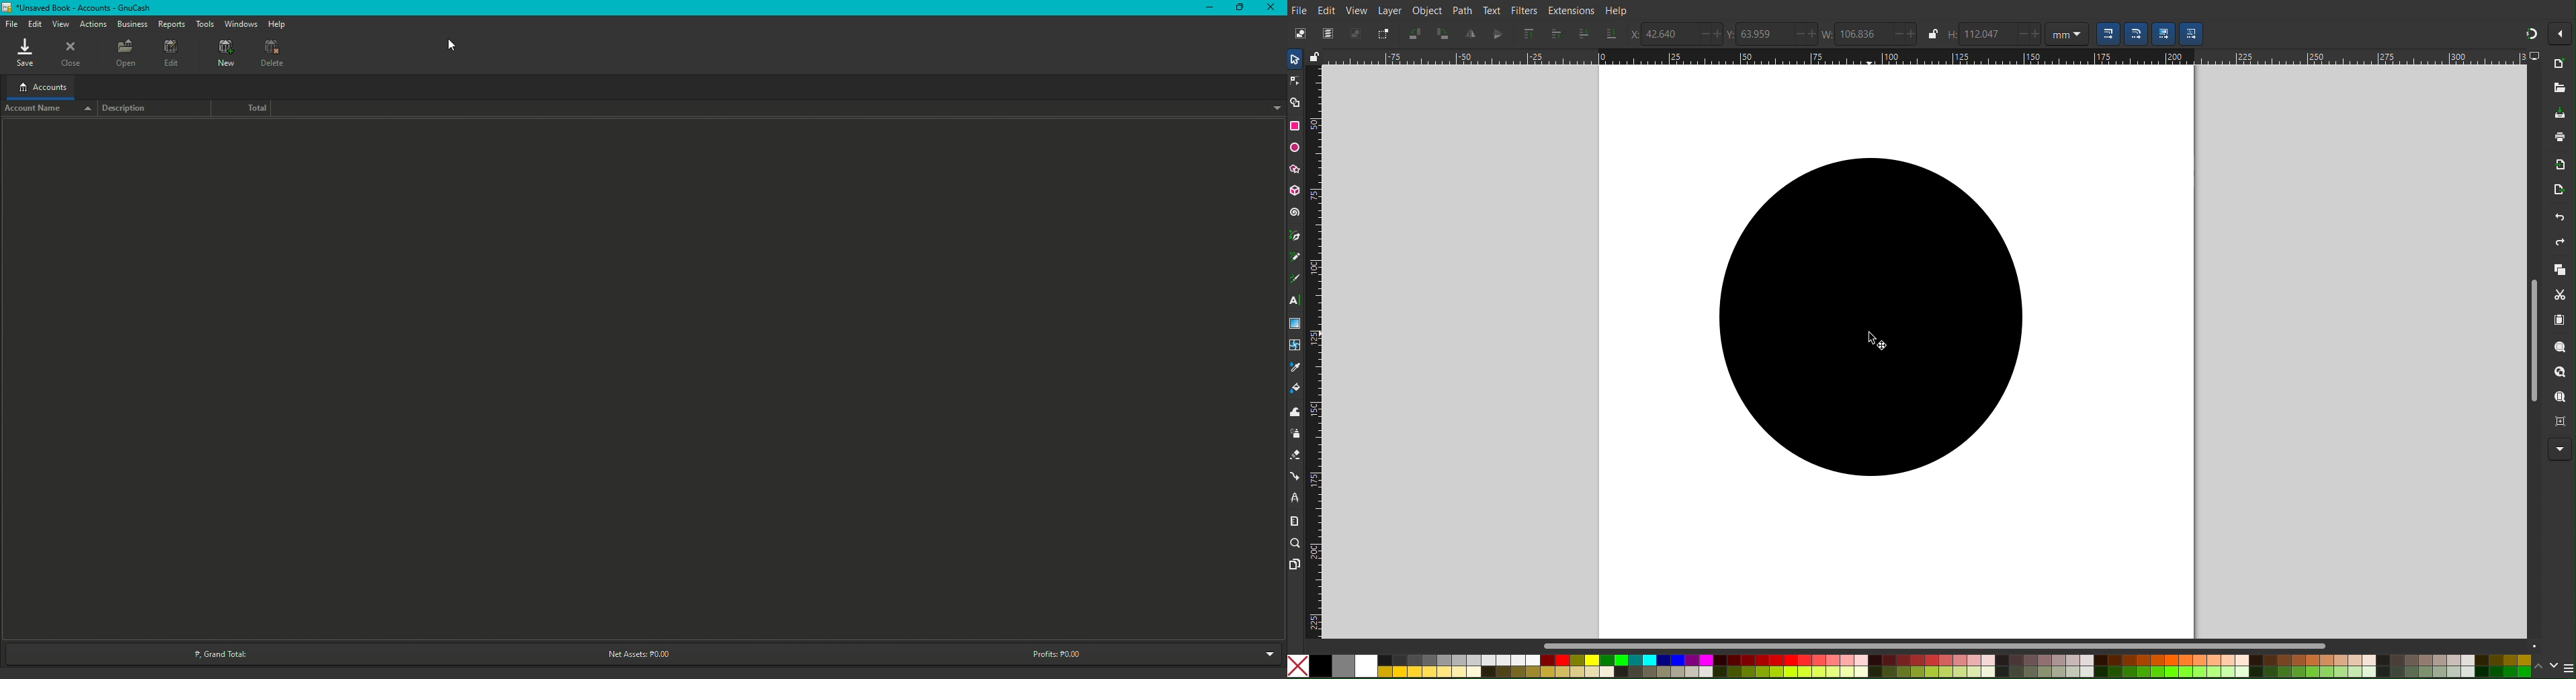  I want to click on Scrollbar, so click(2042, 645).